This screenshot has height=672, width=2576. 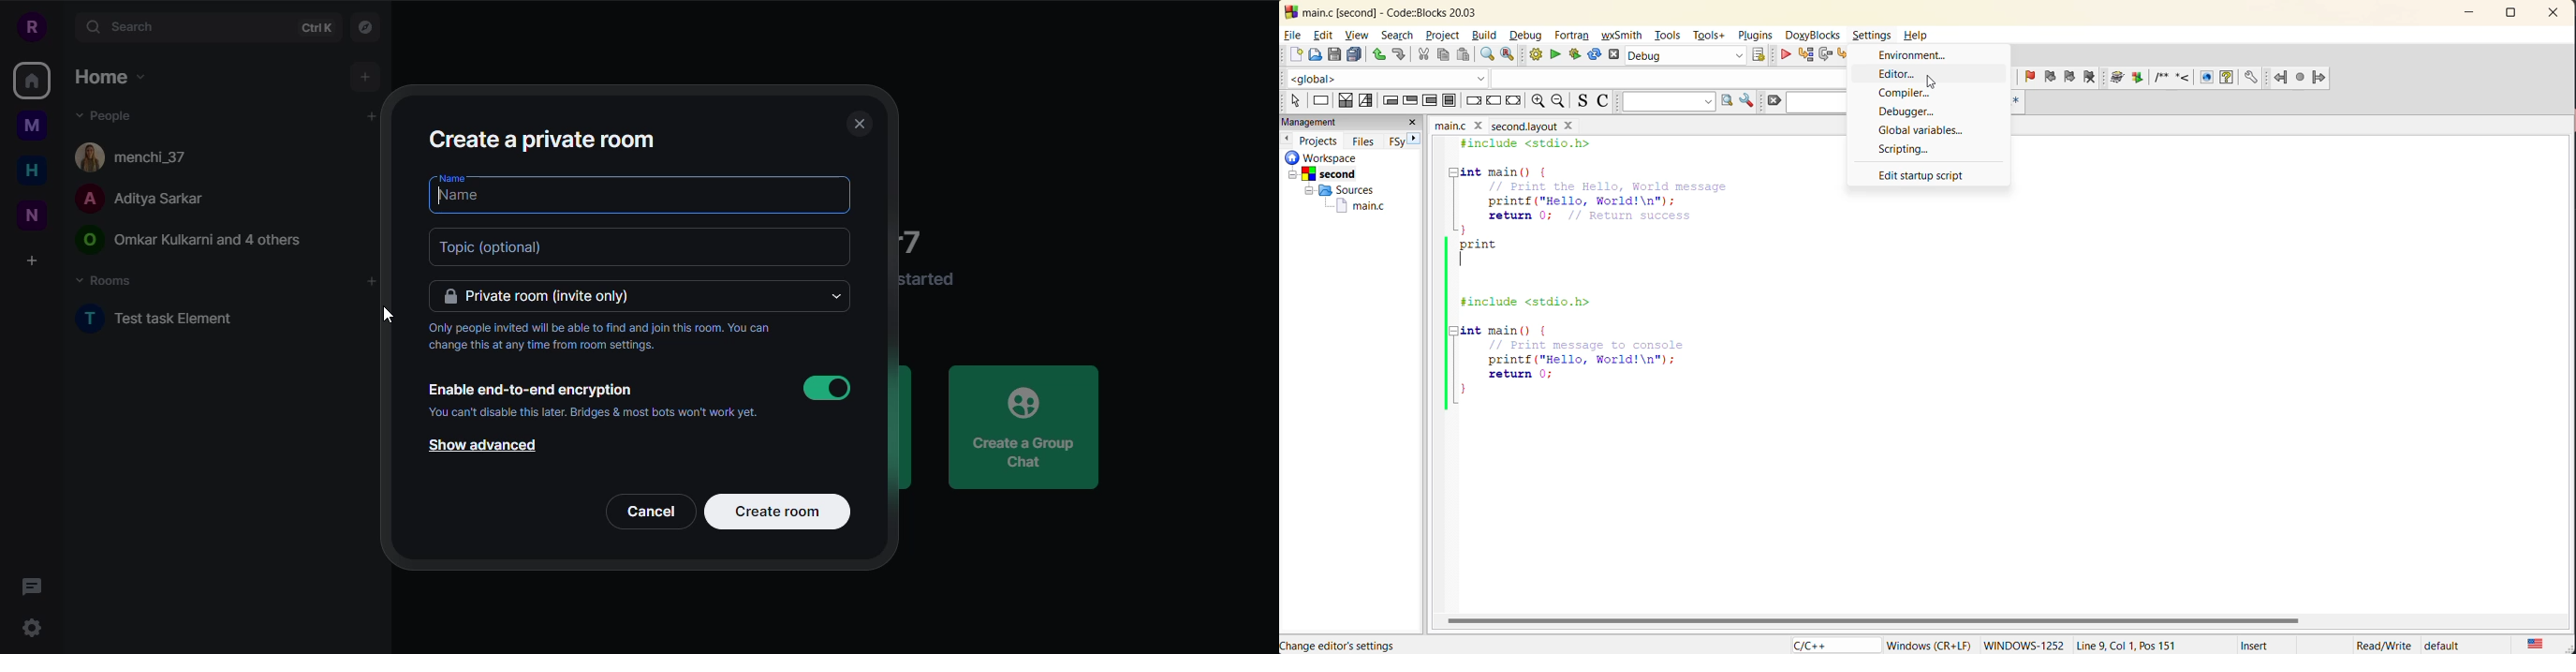 I want to click on show advanced, so click(x=478, y=447).